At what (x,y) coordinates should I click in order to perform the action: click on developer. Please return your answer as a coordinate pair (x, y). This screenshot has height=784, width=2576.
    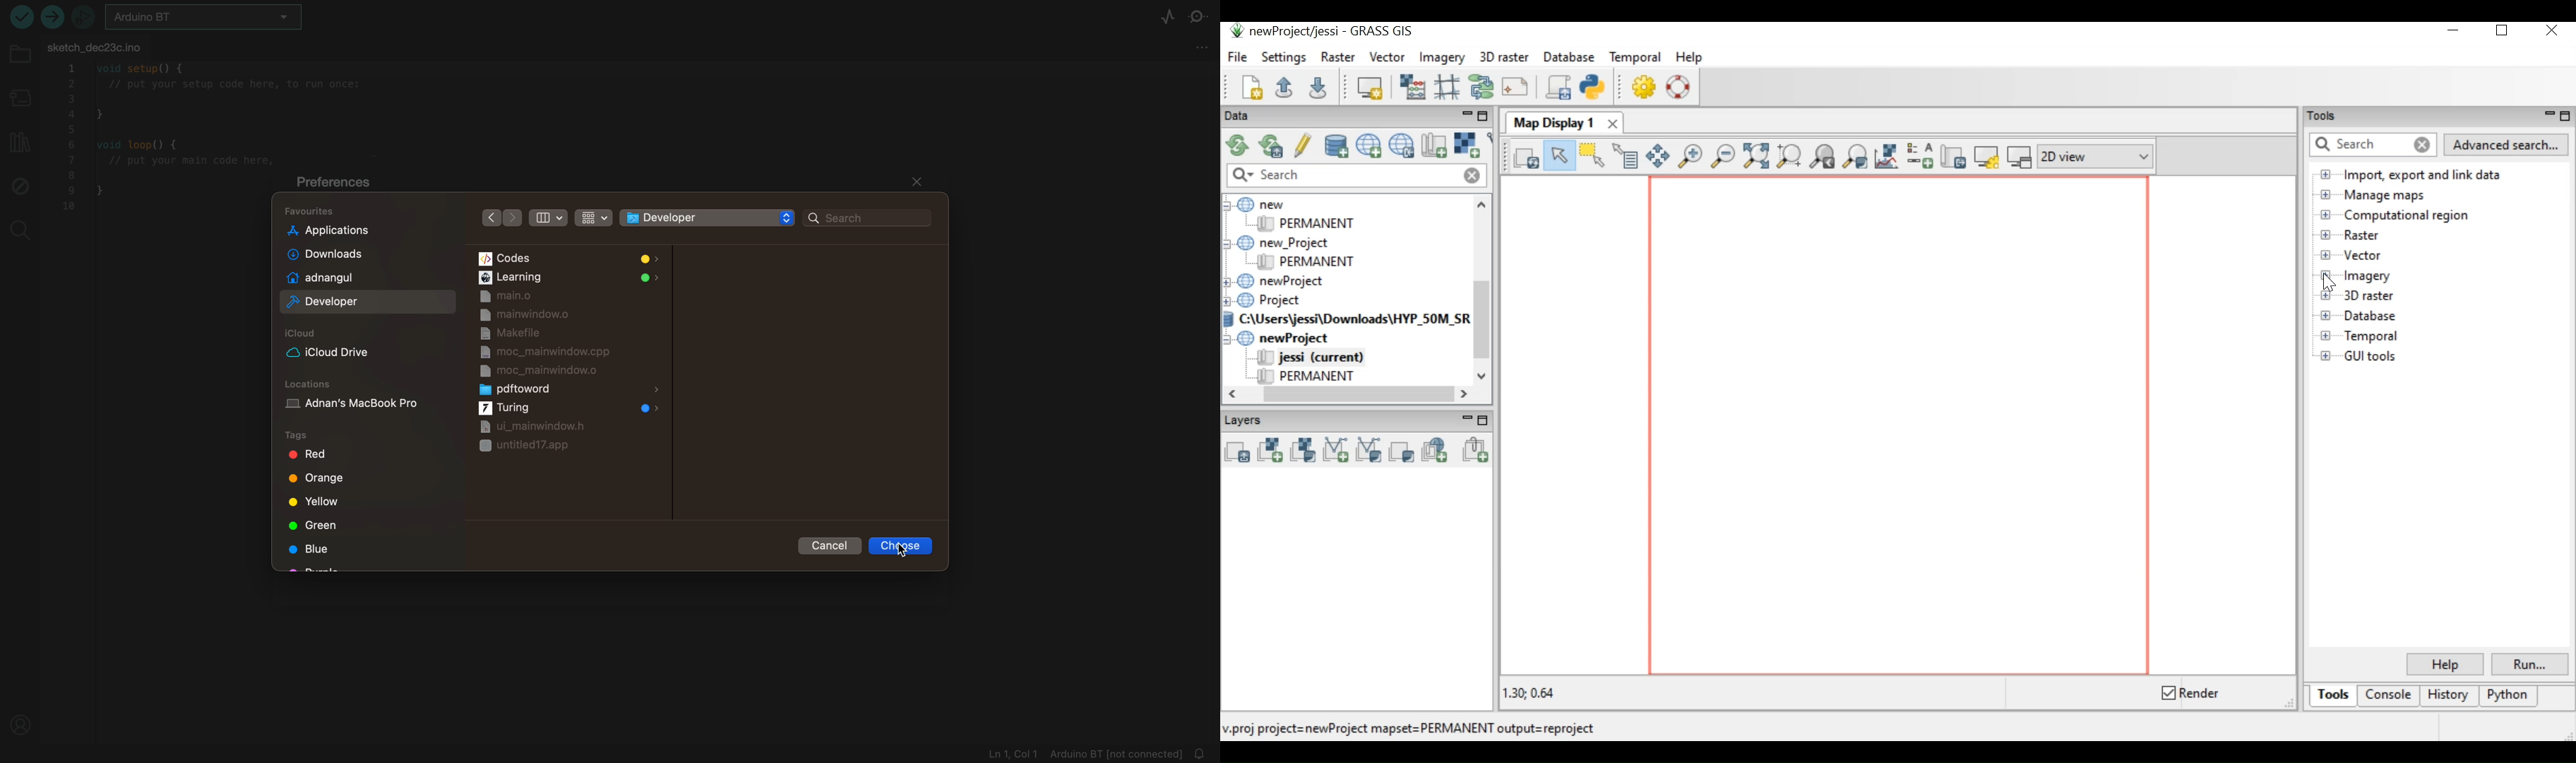
    Looking at the image, I should click on (329, 300).